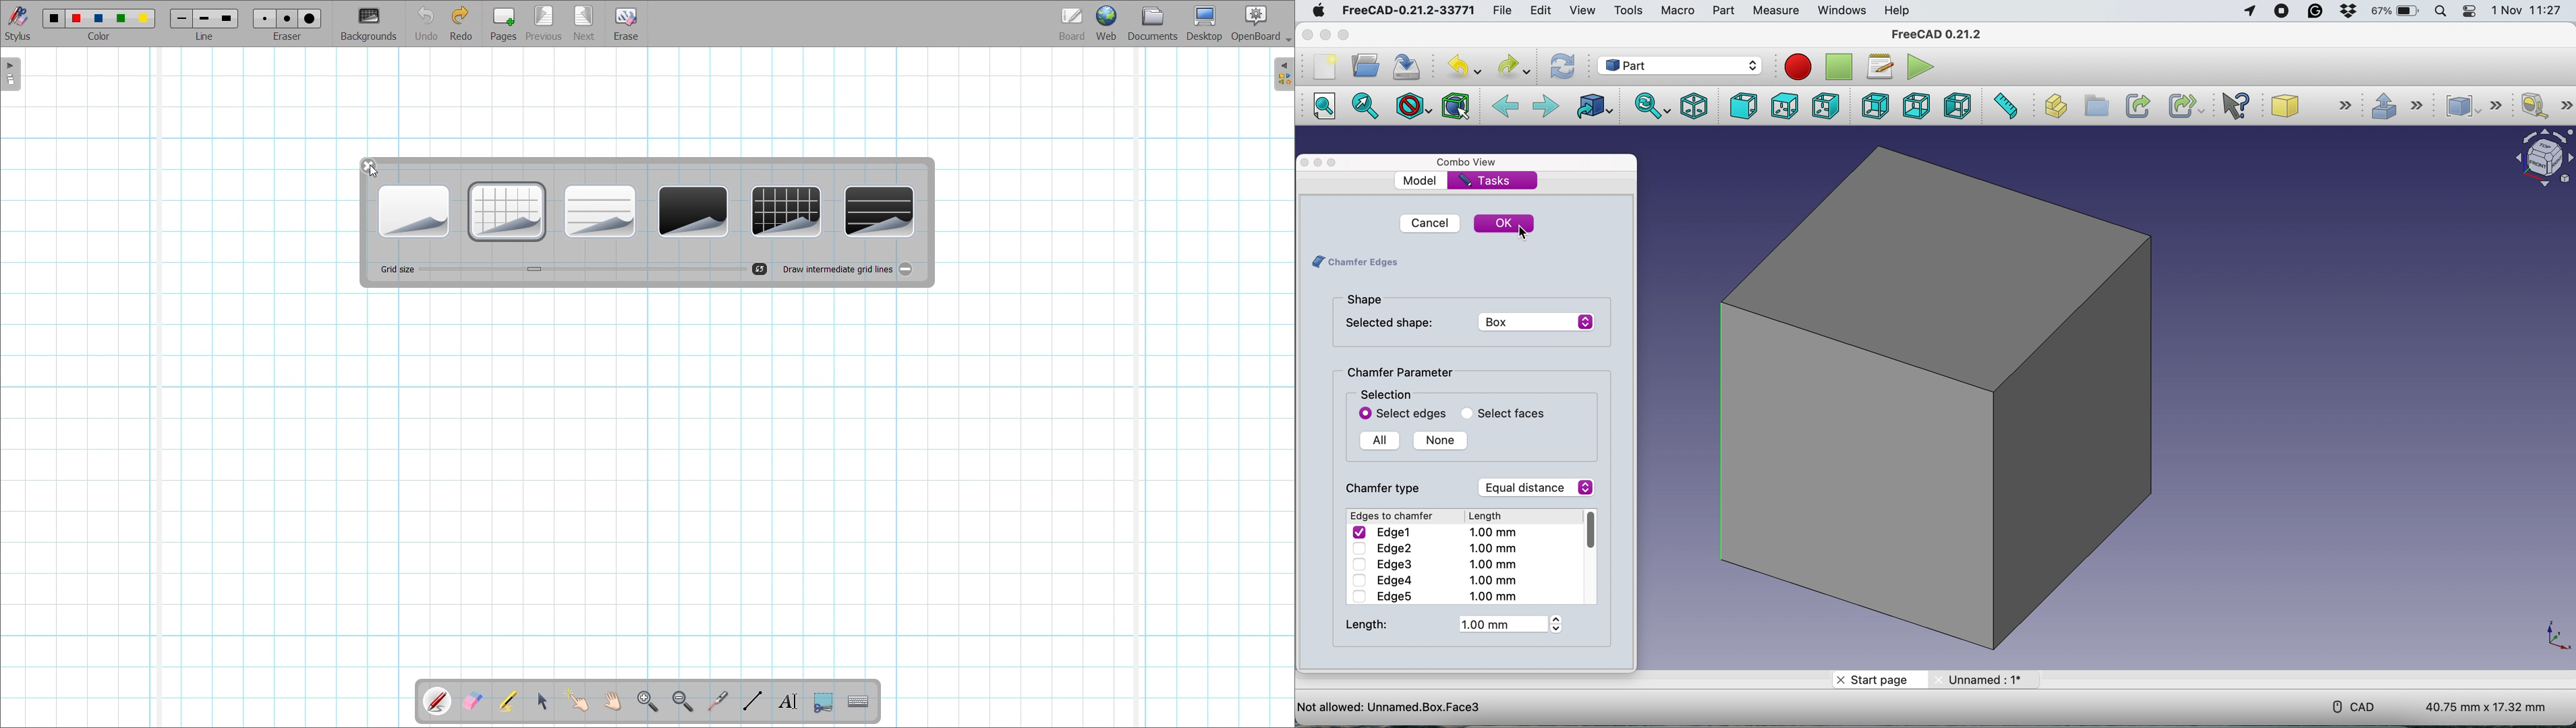 This screenshot has height=728, width=2576. Describe the element at coordinates (1500, 11) in the screenshot. I see `file` at that location.